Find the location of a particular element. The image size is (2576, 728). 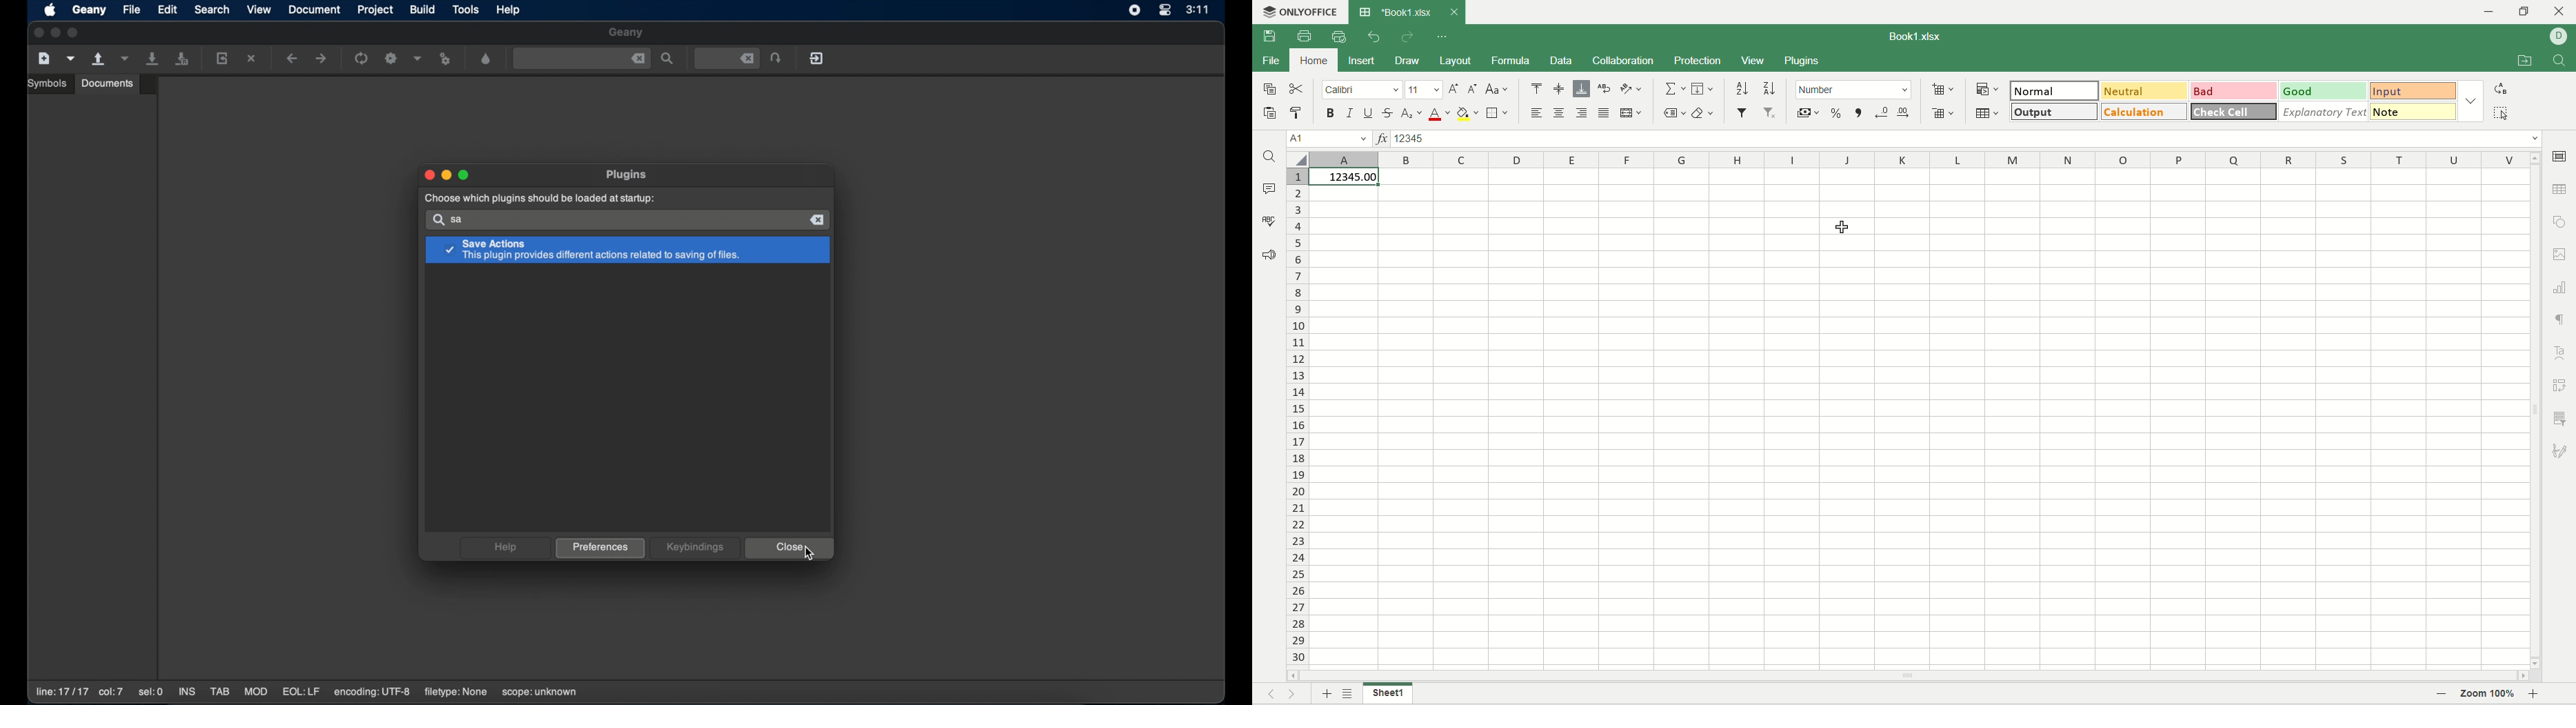

find is located at coordinates (2560, 61).